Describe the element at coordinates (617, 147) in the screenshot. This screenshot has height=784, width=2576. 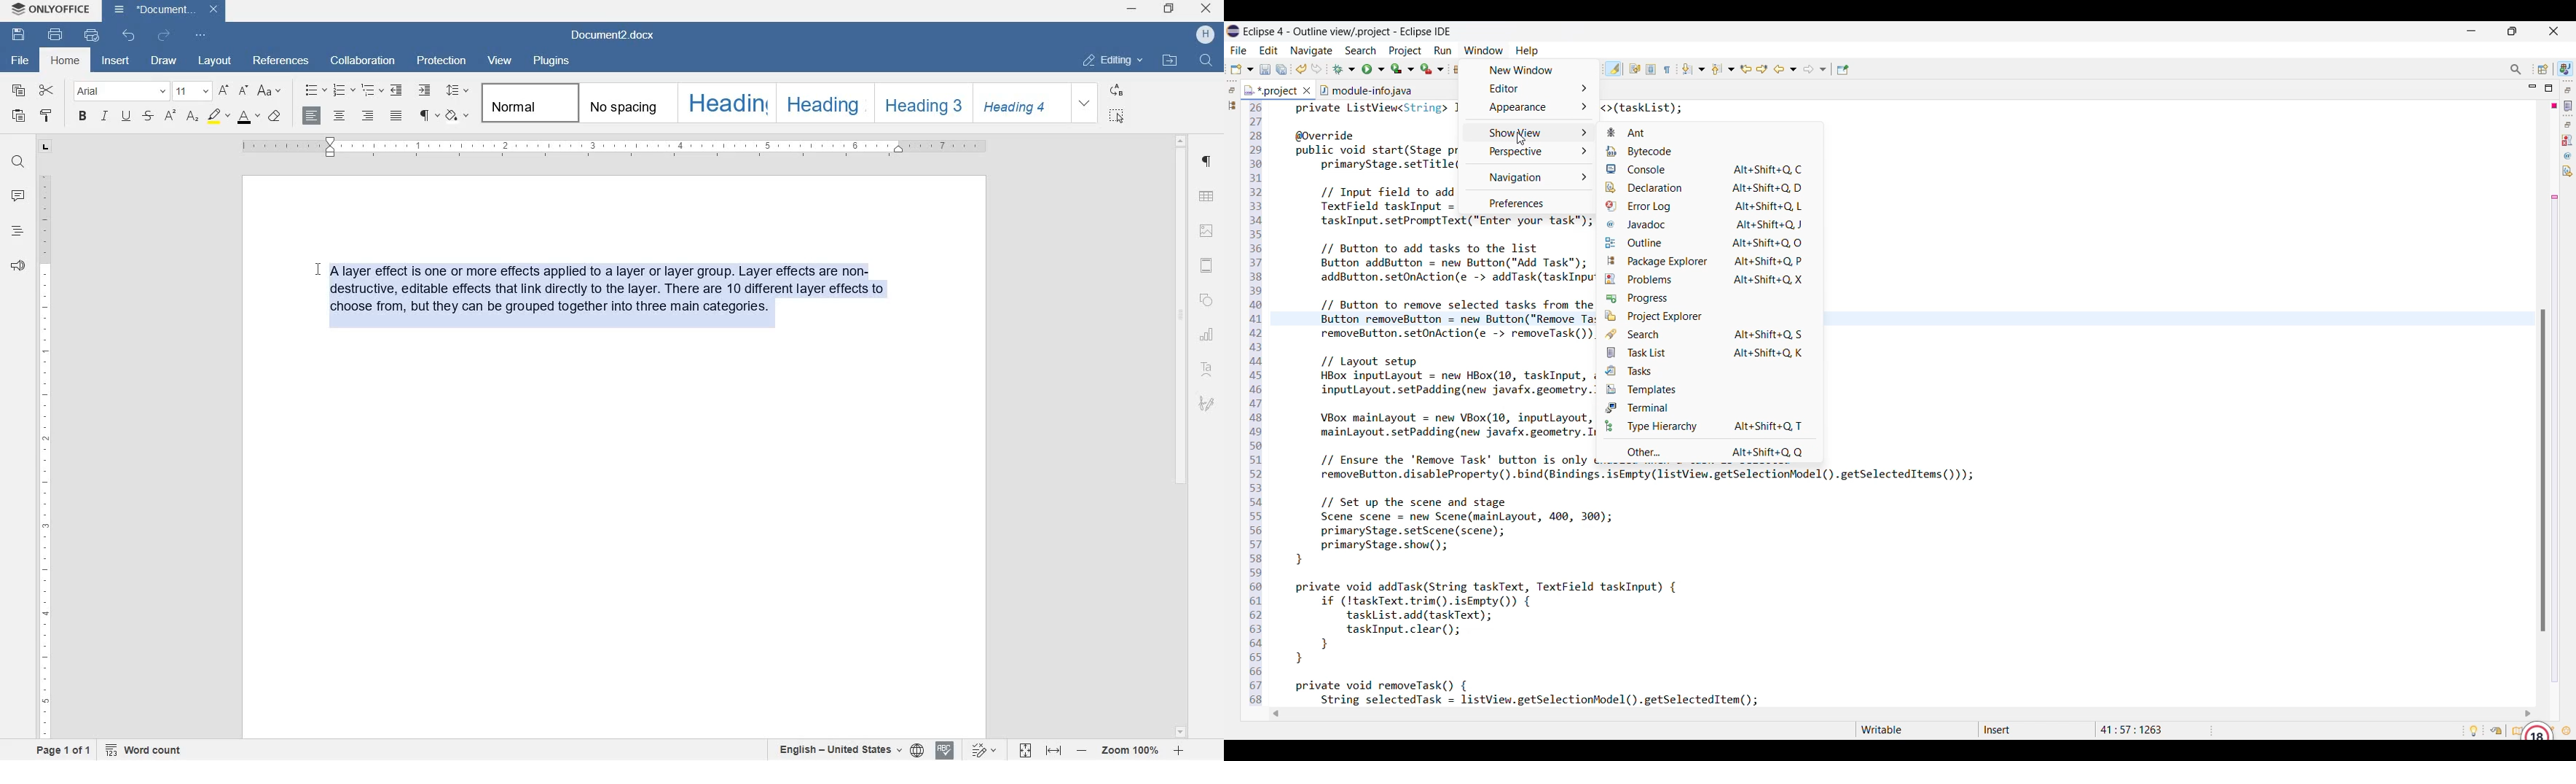
I see `ruler` at that location.